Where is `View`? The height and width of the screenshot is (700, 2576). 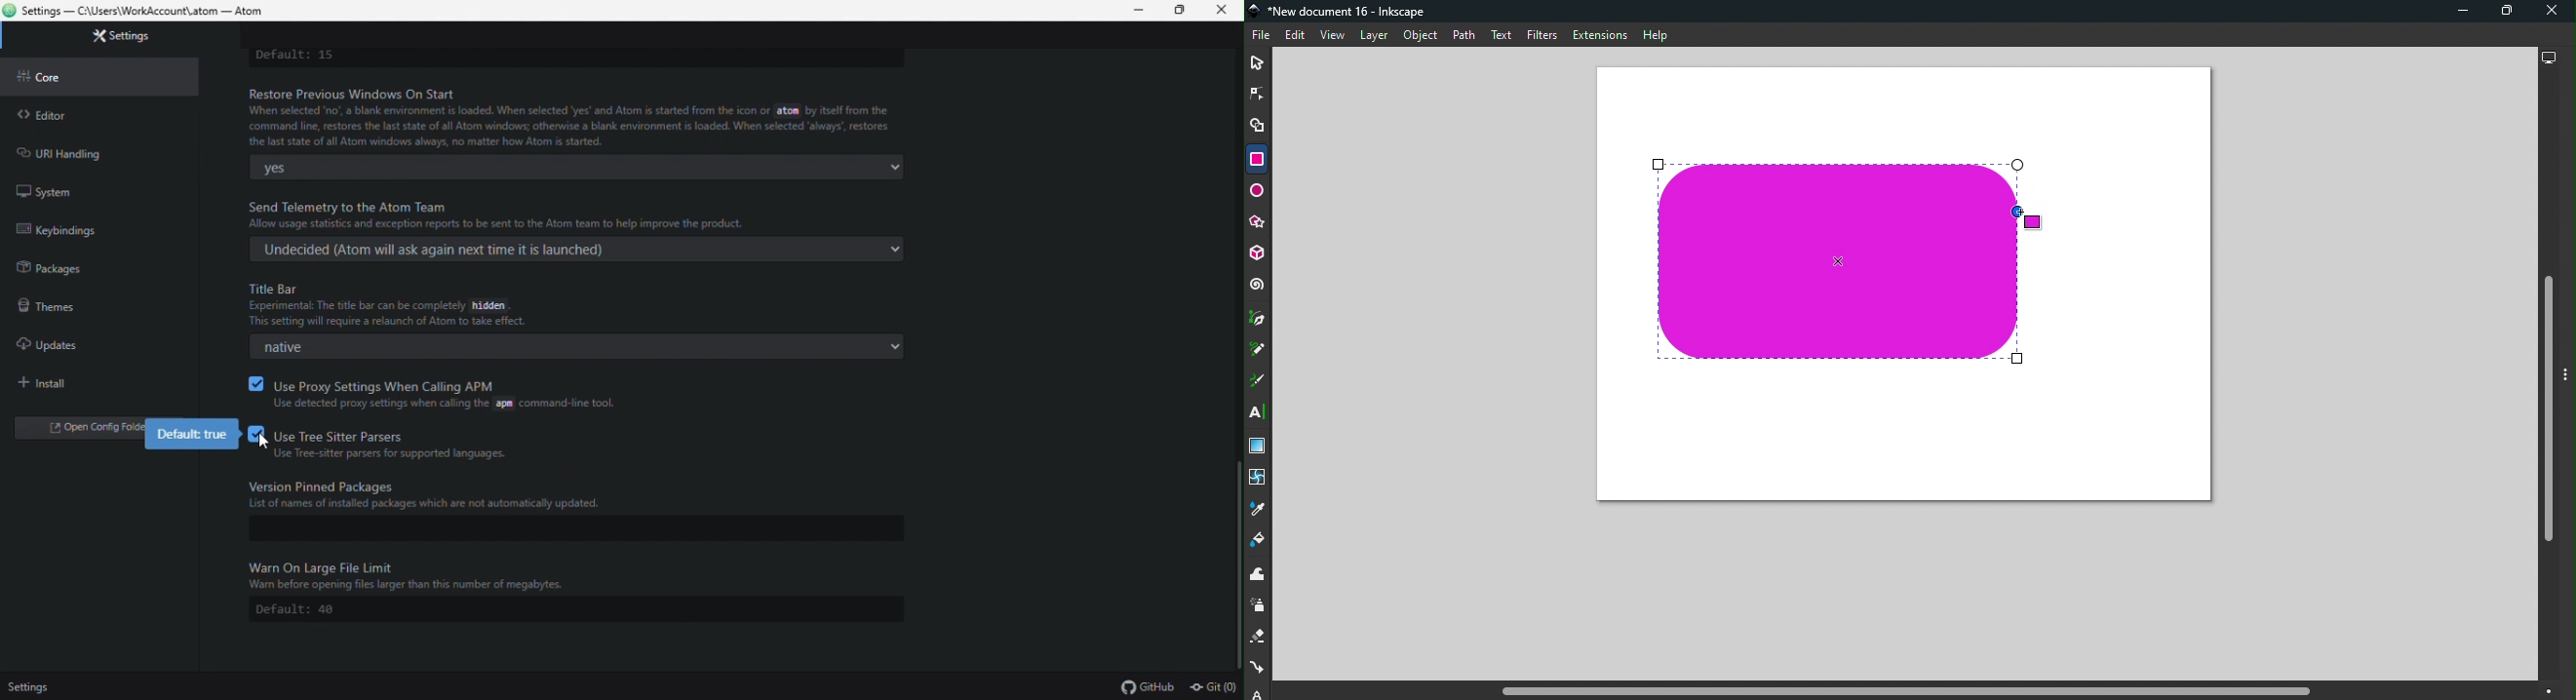
View is located at coordinates (1331, 35).